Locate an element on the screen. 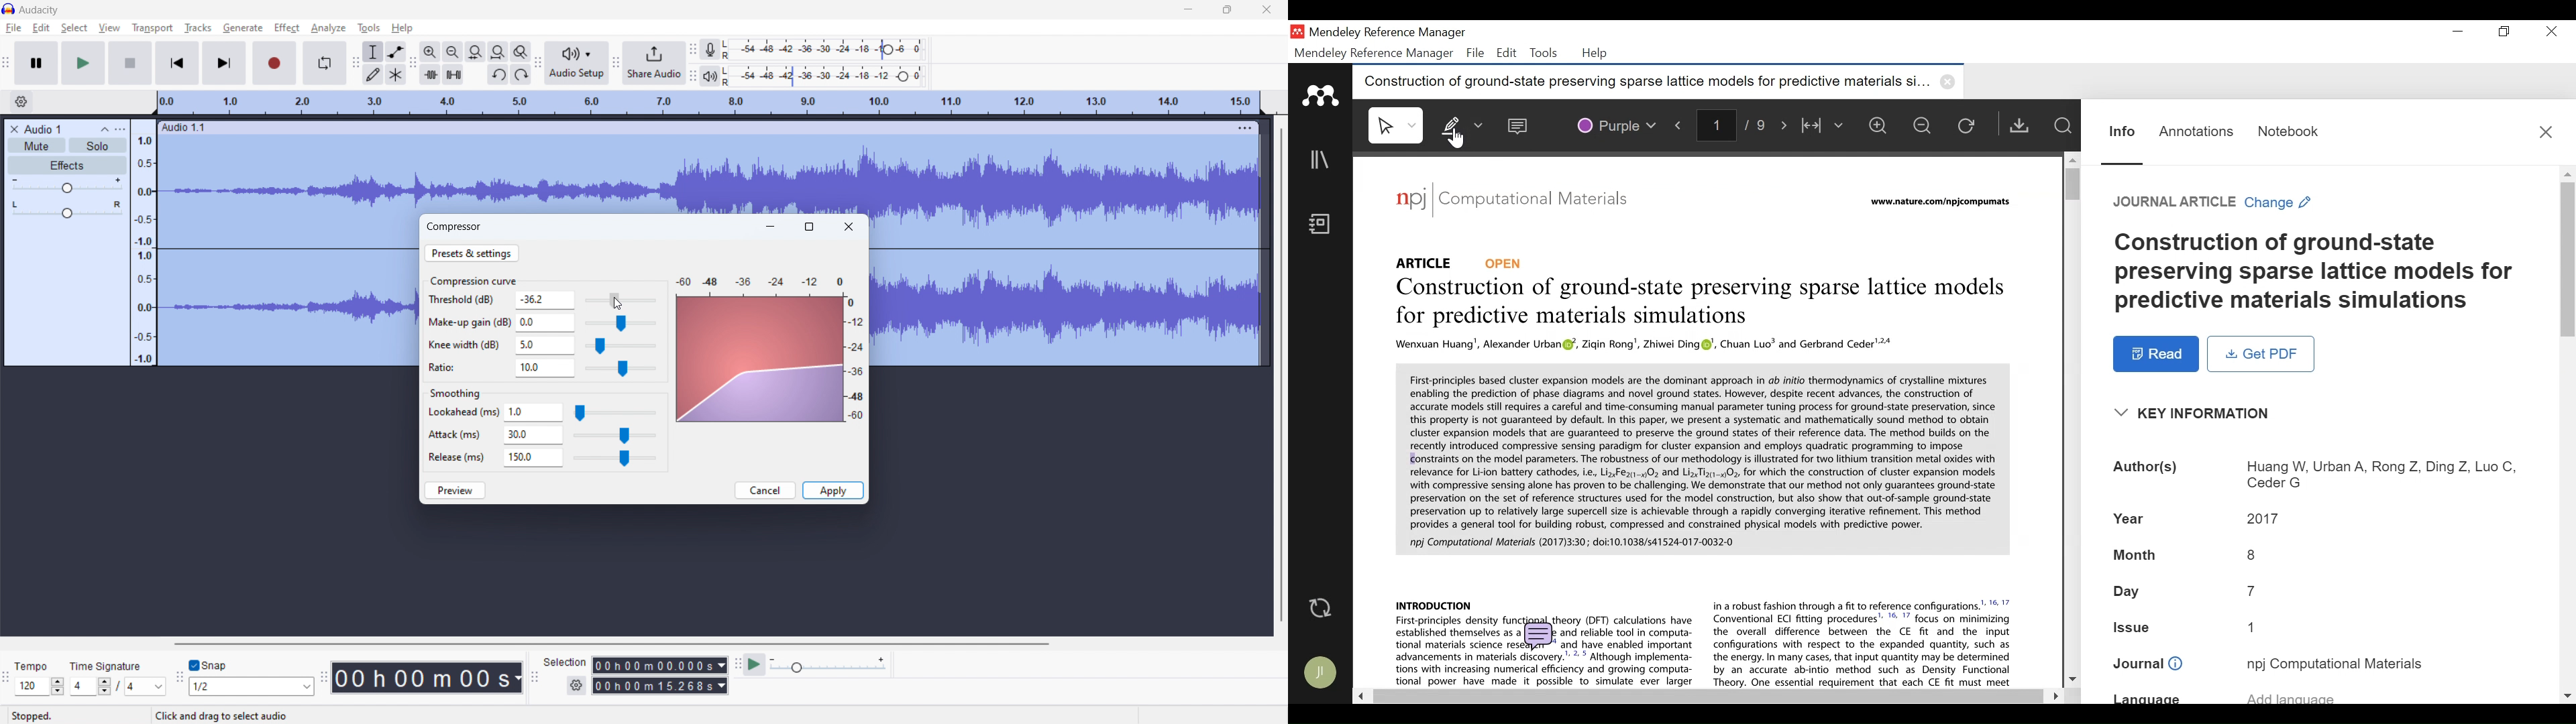 The image size is (2576, 728). amplitude is located at coordinates (144, 241).